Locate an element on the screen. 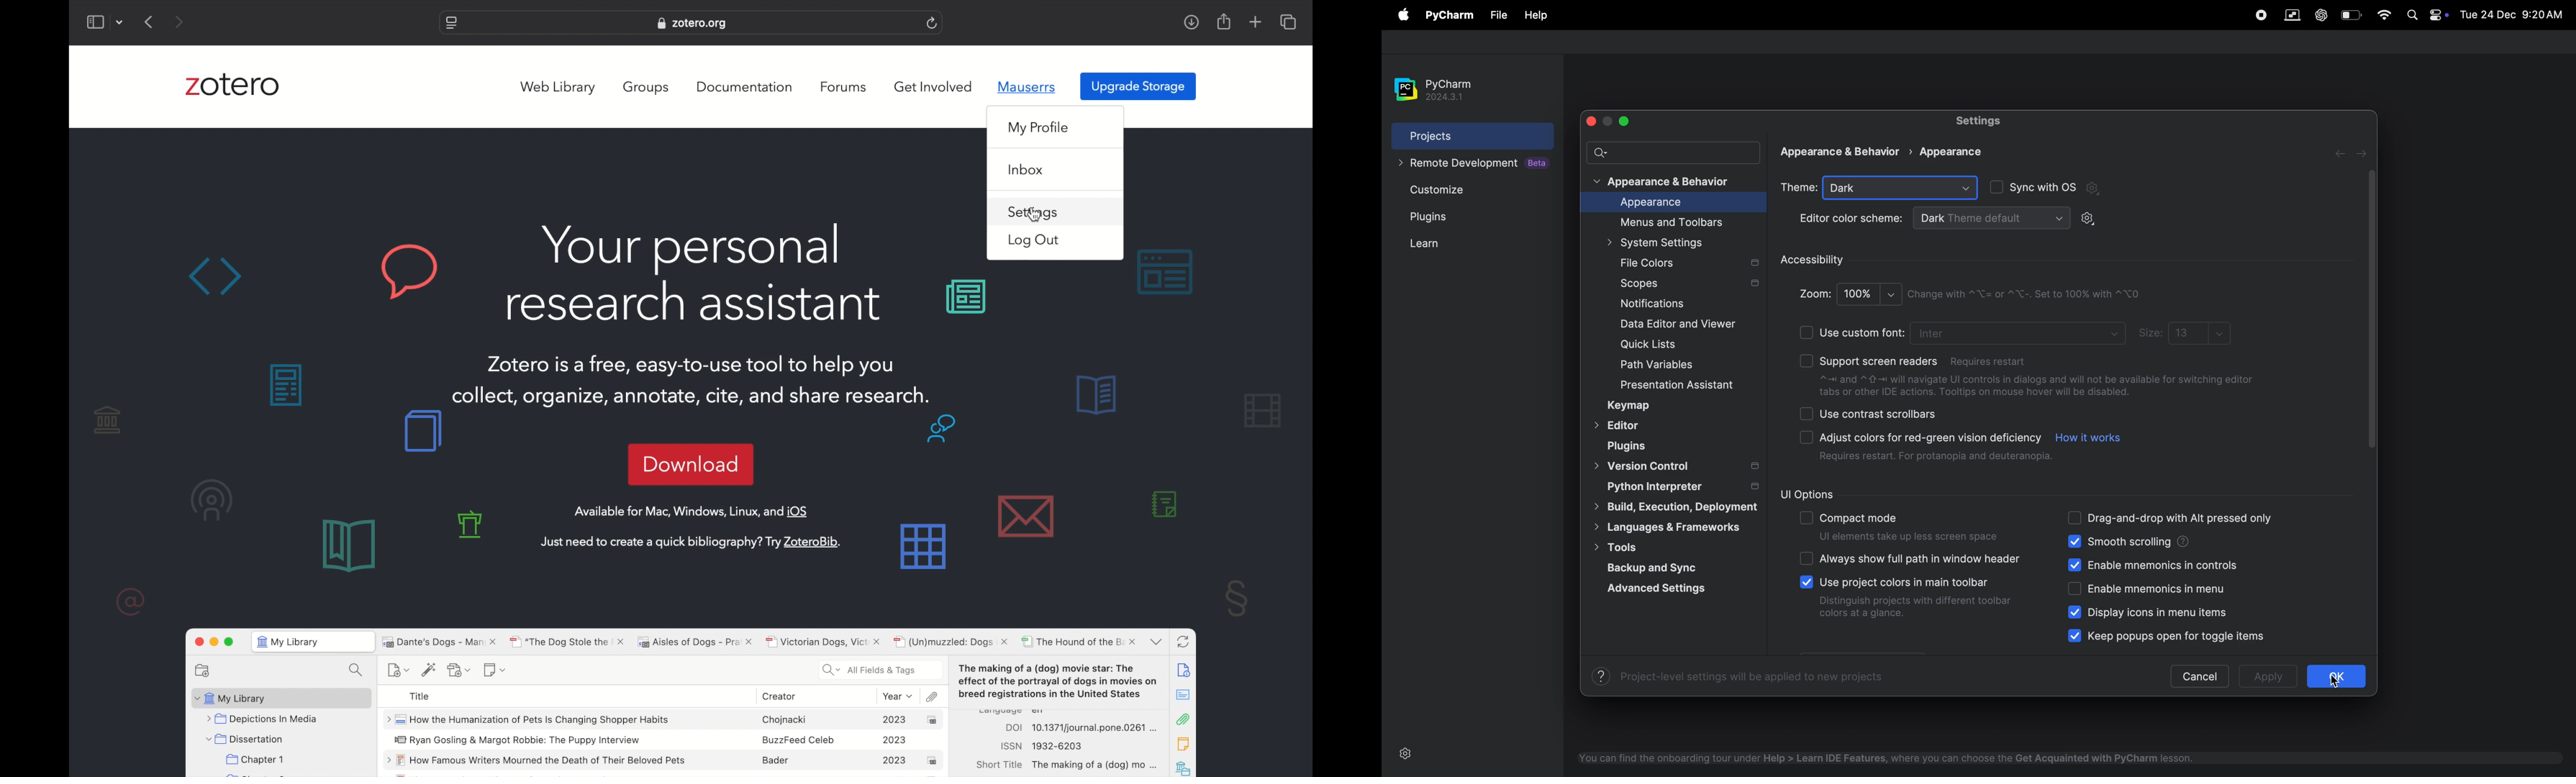  checkbox is located at coordinates (2078, 564).